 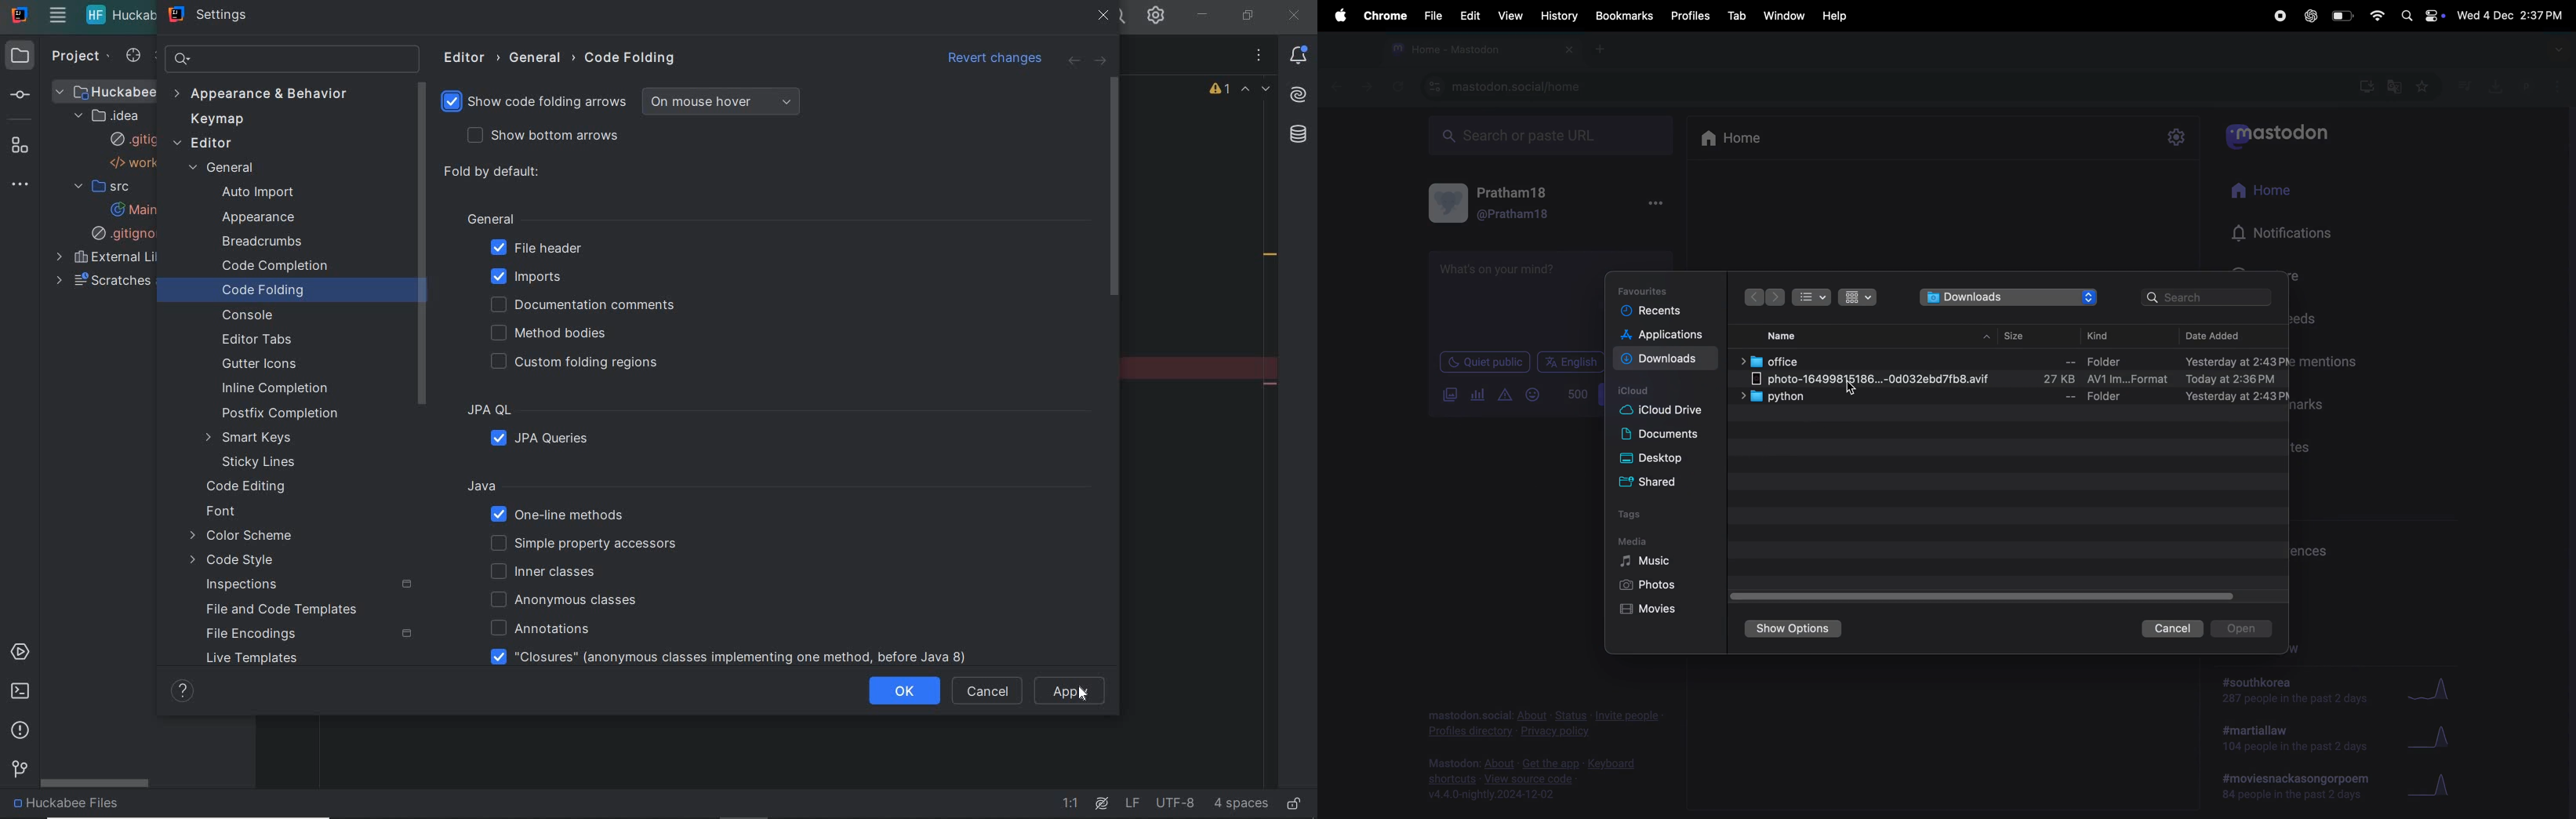 I want to click on emoji, so click(x=1532, y=395).